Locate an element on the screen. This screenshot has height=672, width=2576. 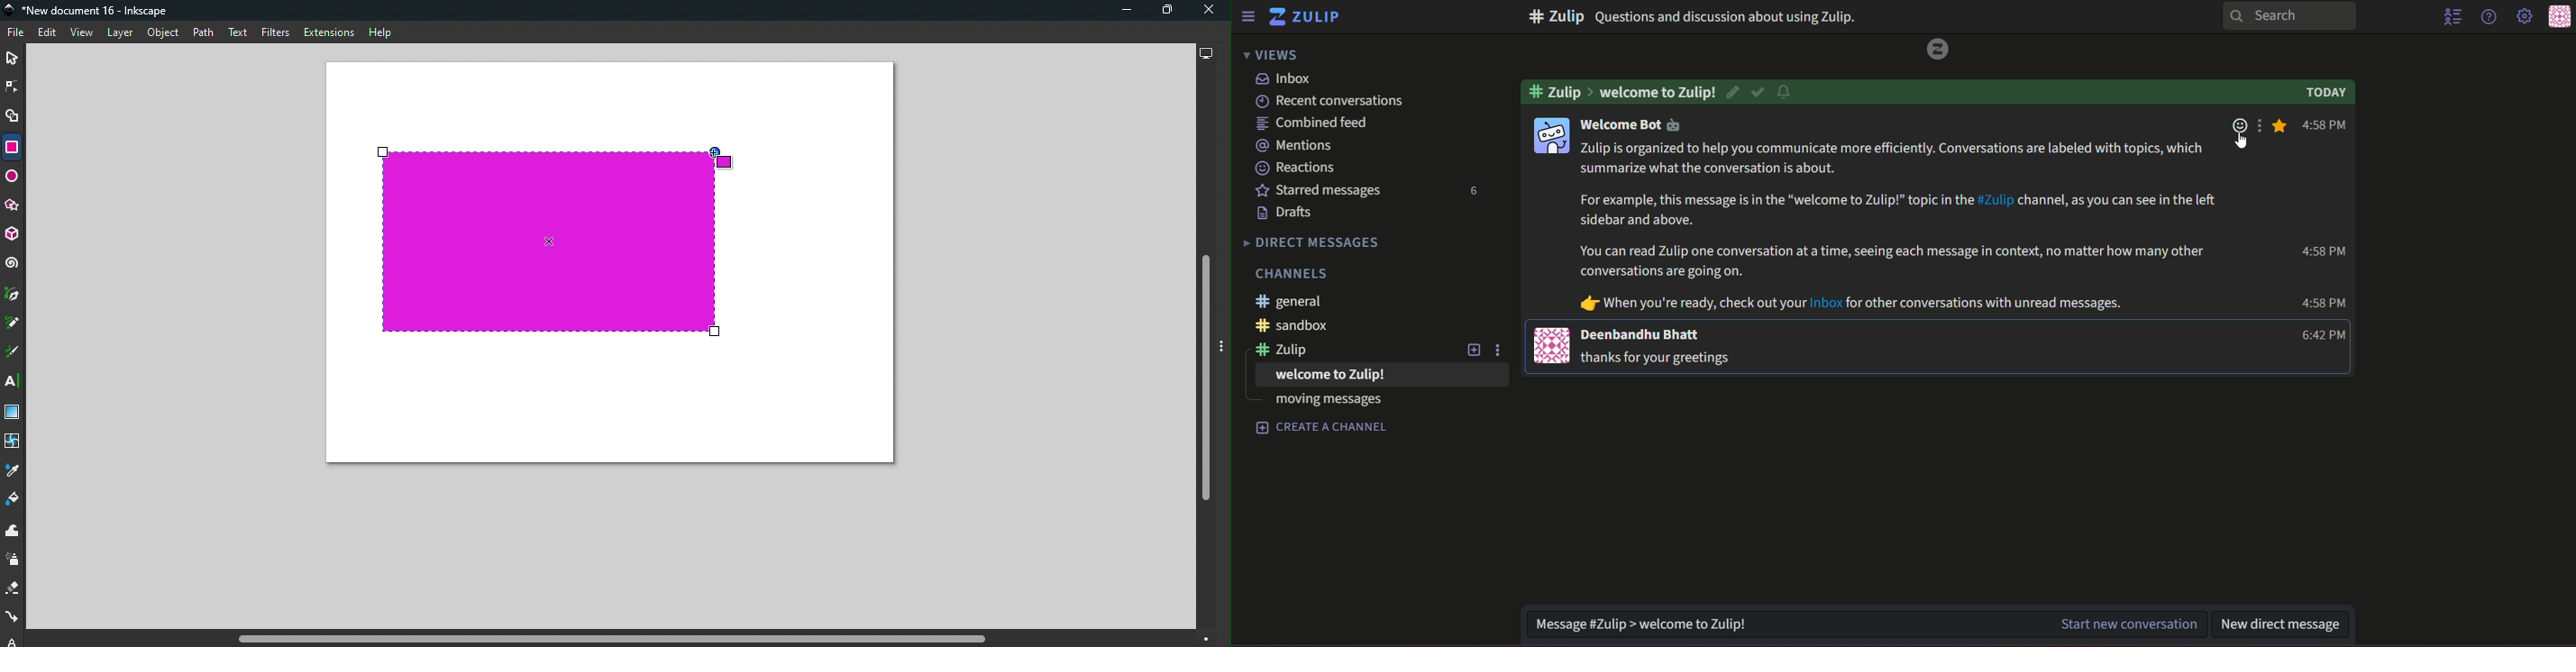
Text is located at coordinates (240, 33).